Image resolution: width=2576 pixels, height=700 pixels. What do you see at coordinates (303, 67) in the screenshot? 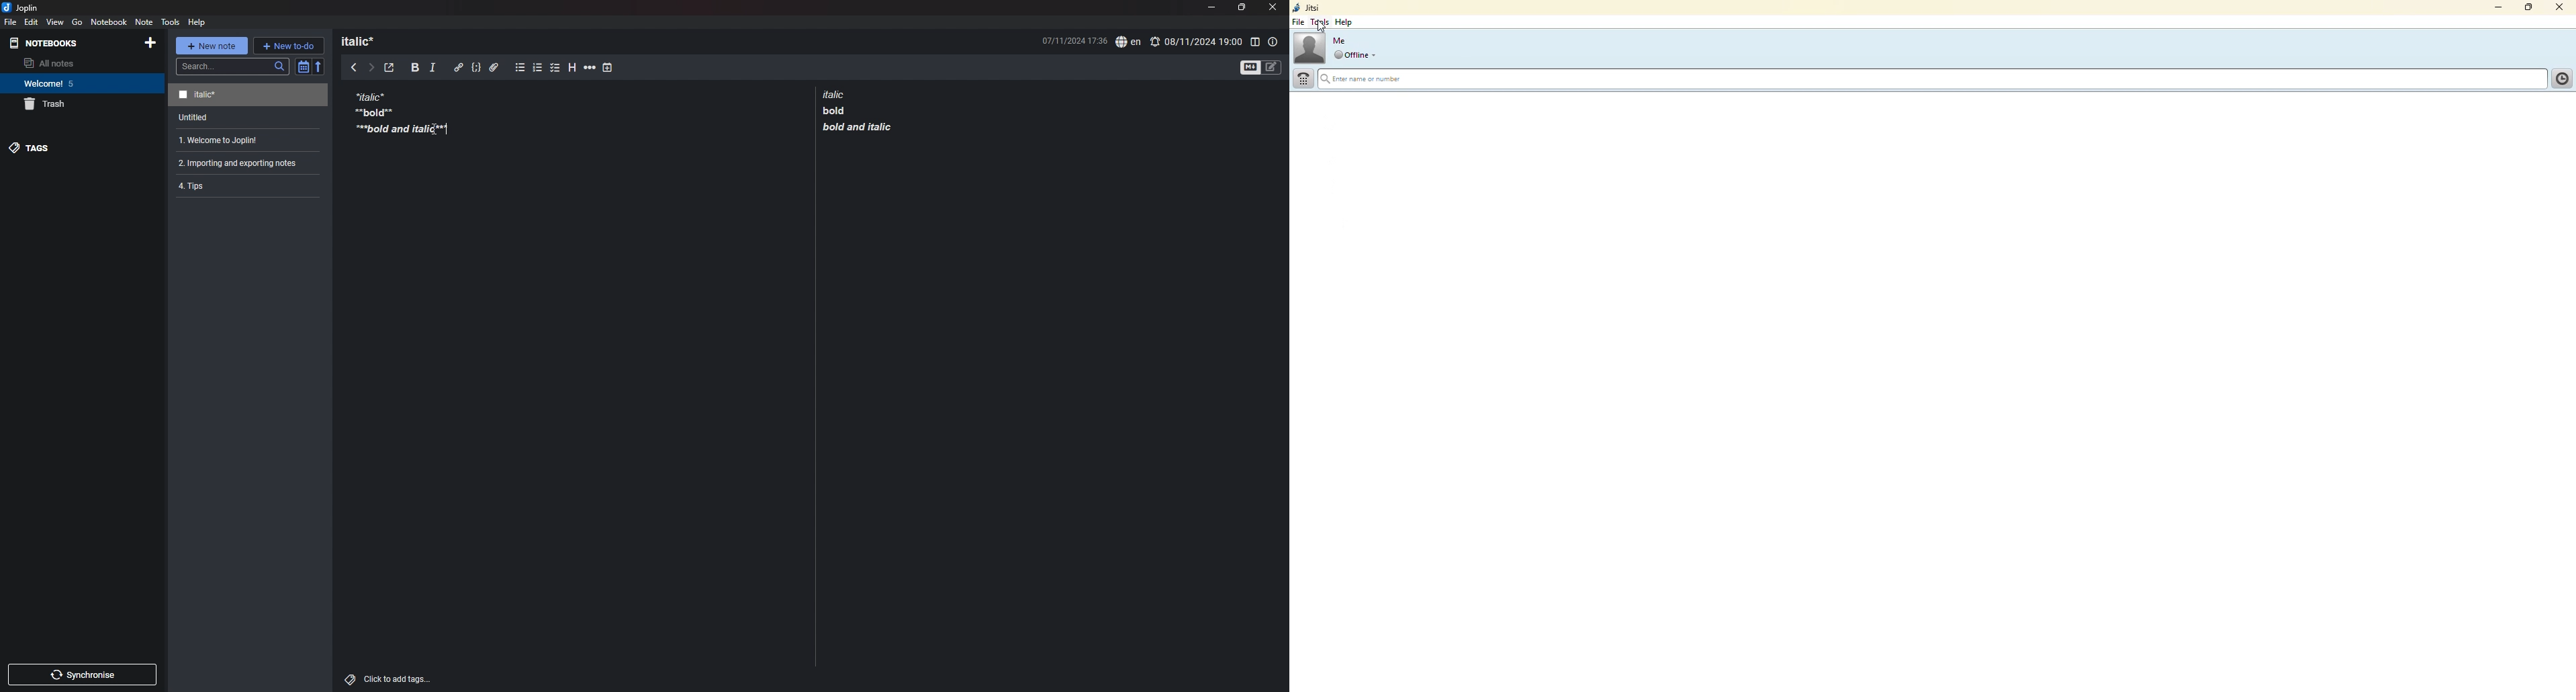
I see `toggle sort order` at bounding box center [303, 67].